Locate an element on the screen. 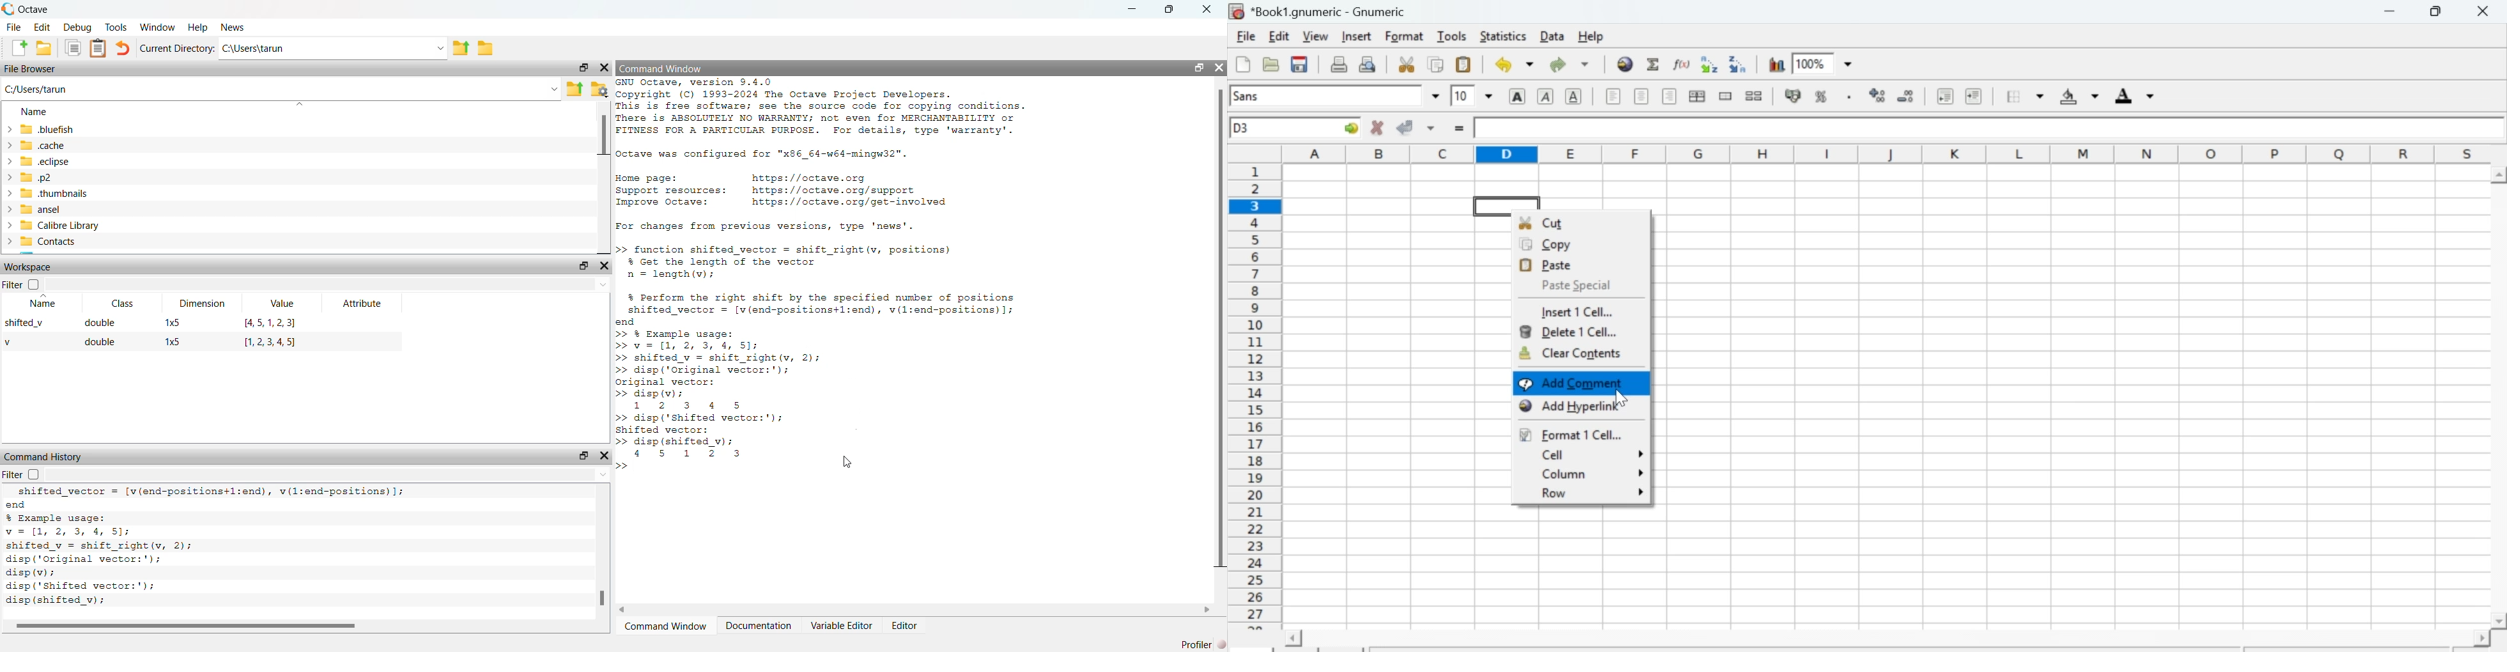 Image resolution: width=2520 pixels, height=672 pixels. Add comments is located at coordinates (1580, 384).